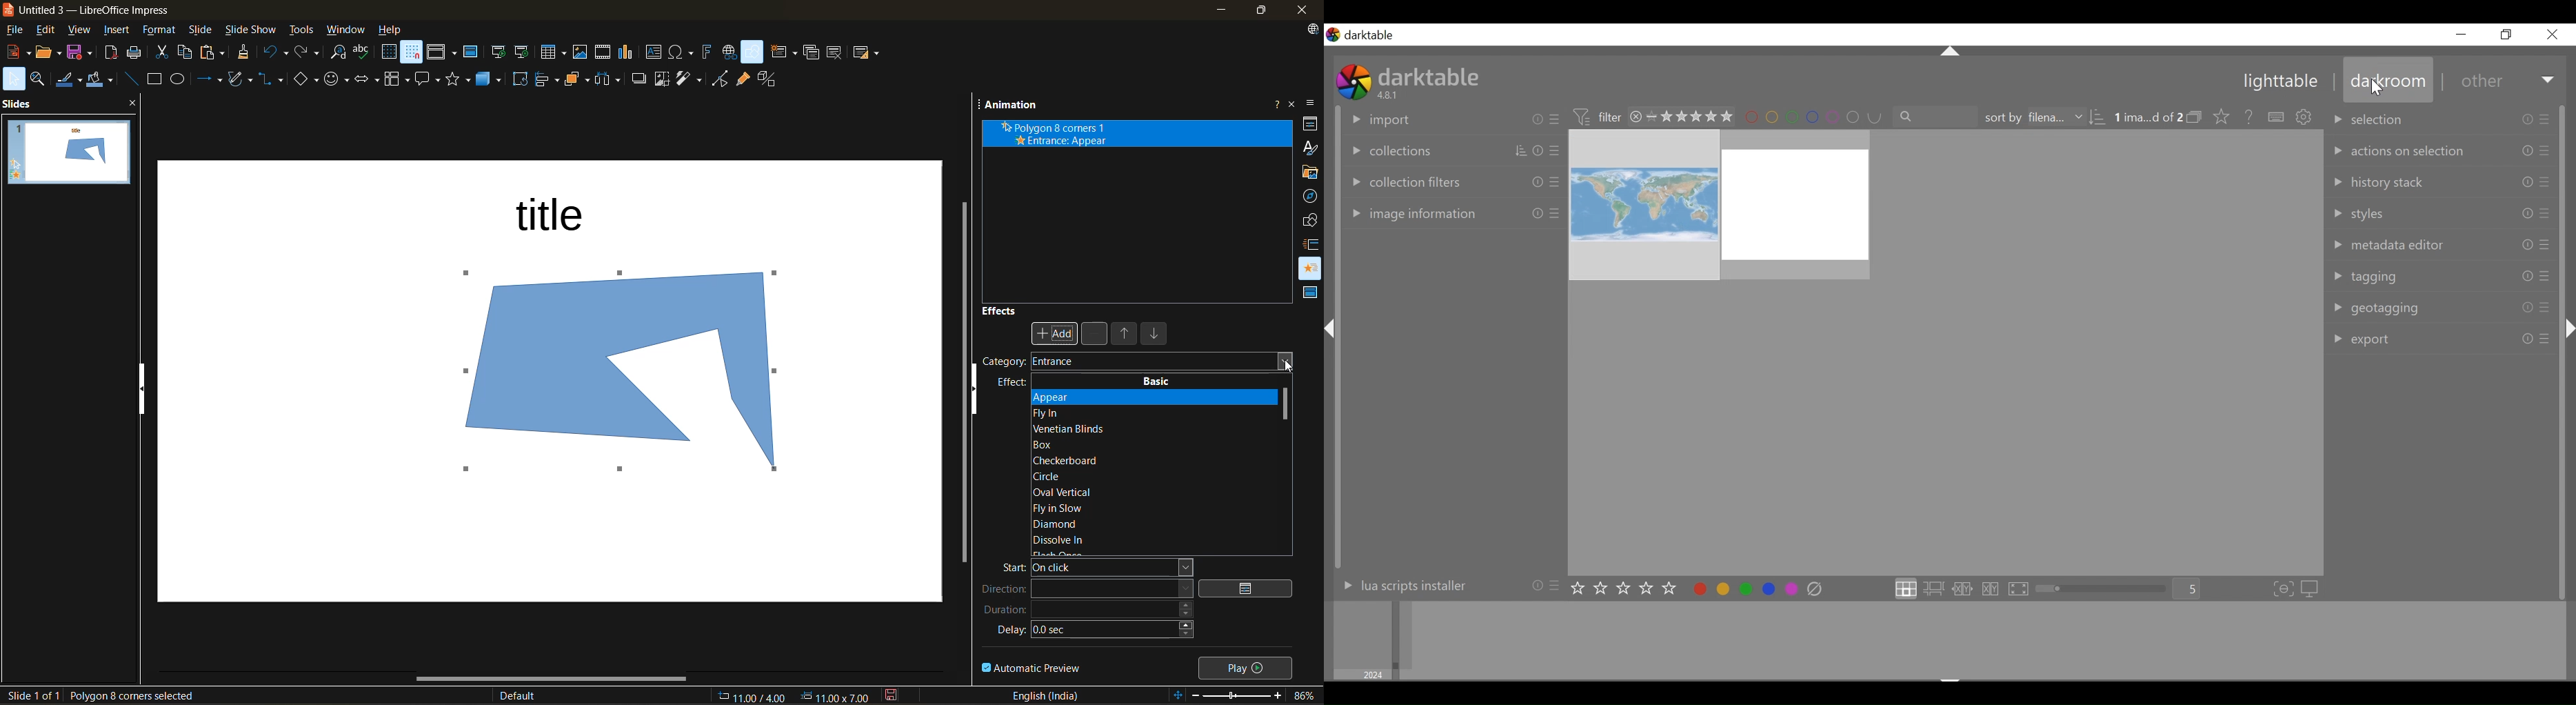 This screenshot has height=728, width=2576. Describe the element at coordinates (21, 103) in the screenshot. I see `slides` at that location.